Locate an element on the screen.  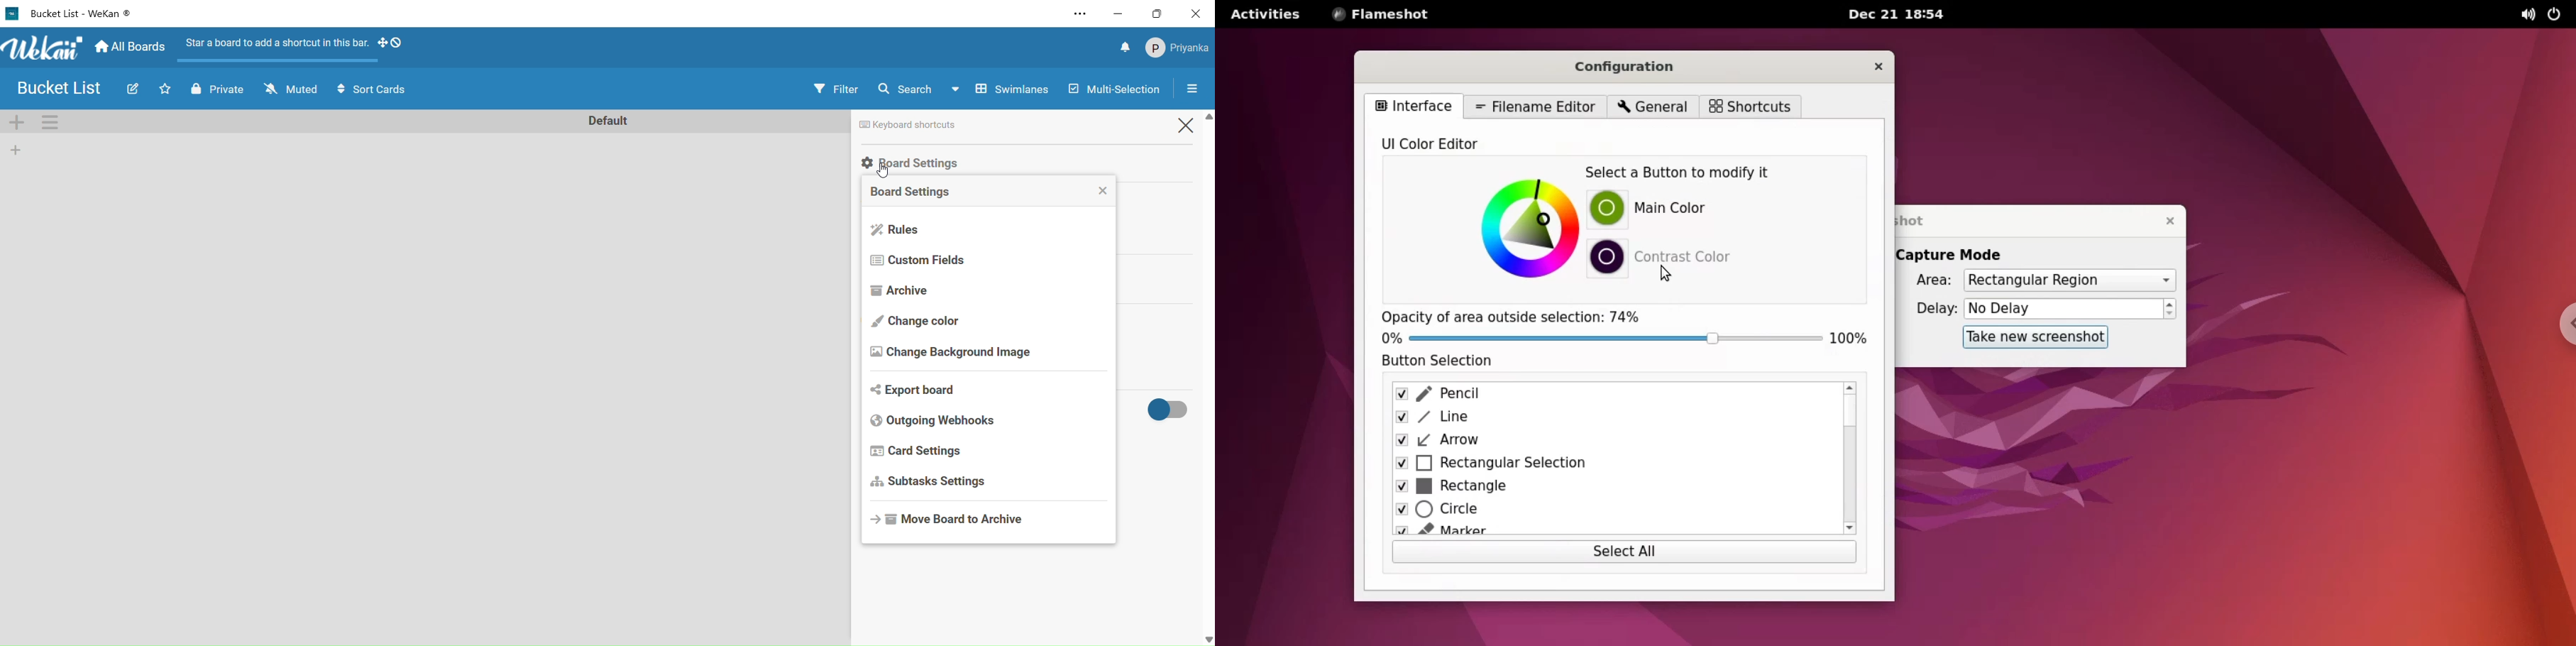
general is located at coordinates (1651, 108).